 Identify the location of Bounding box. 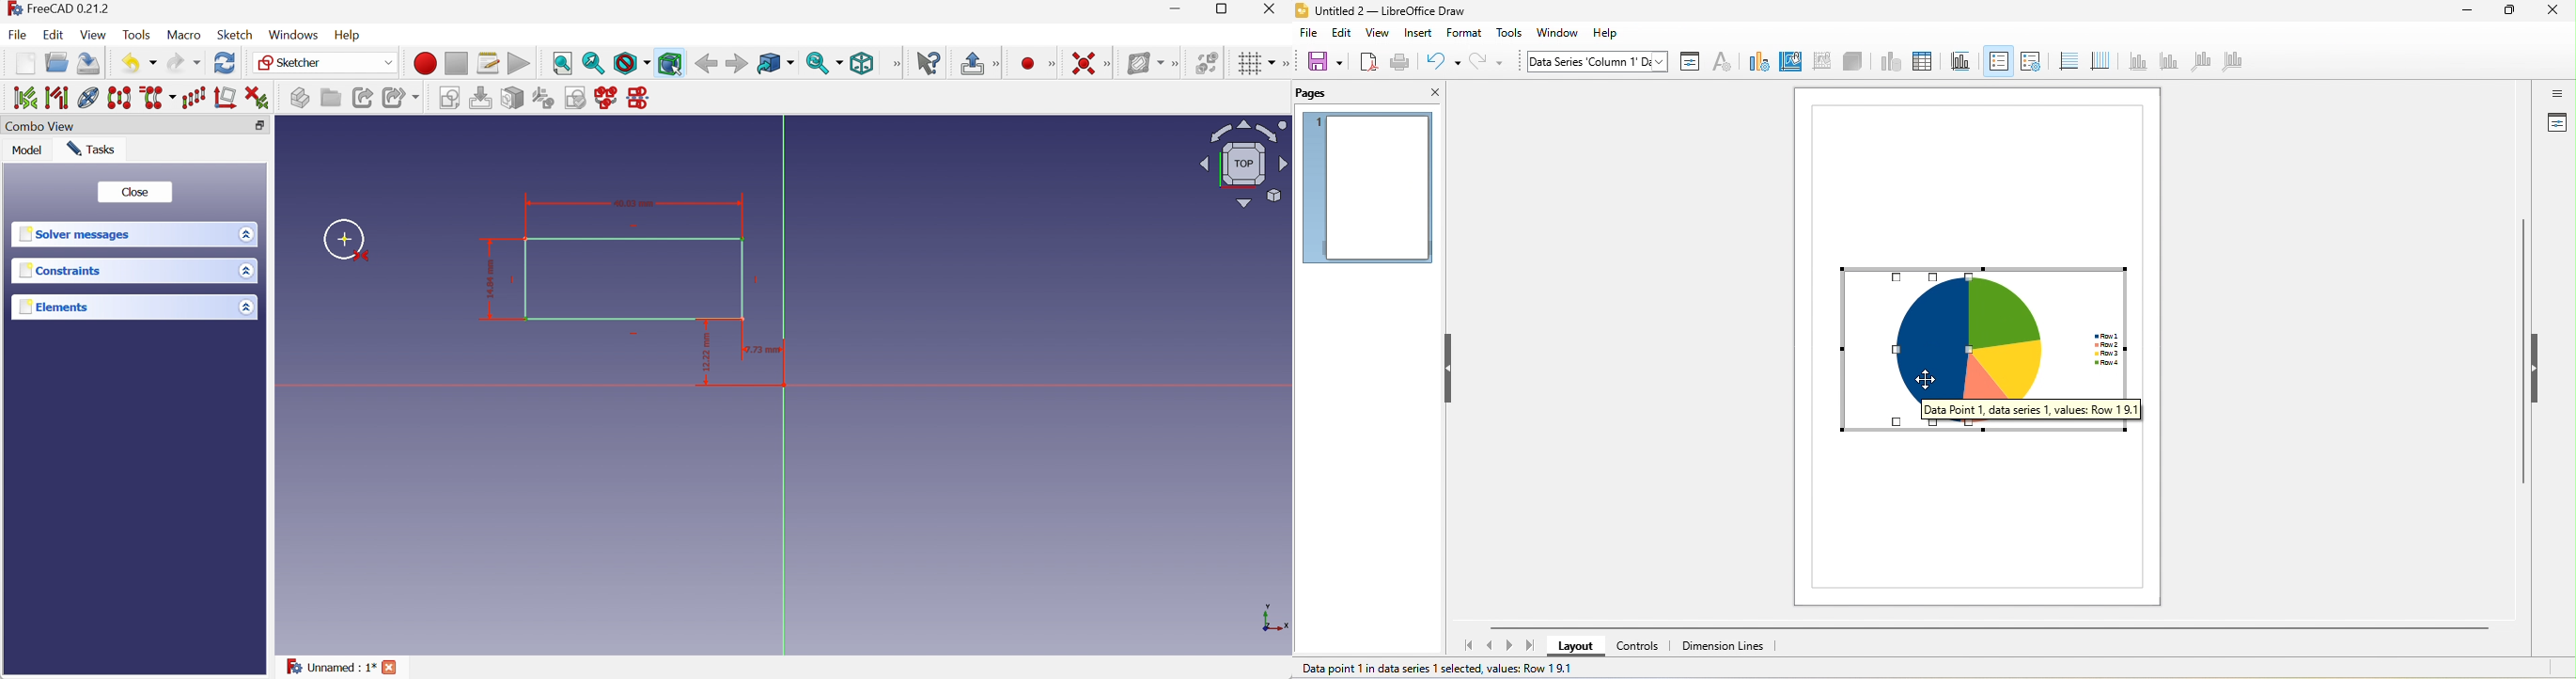
(670, 63).